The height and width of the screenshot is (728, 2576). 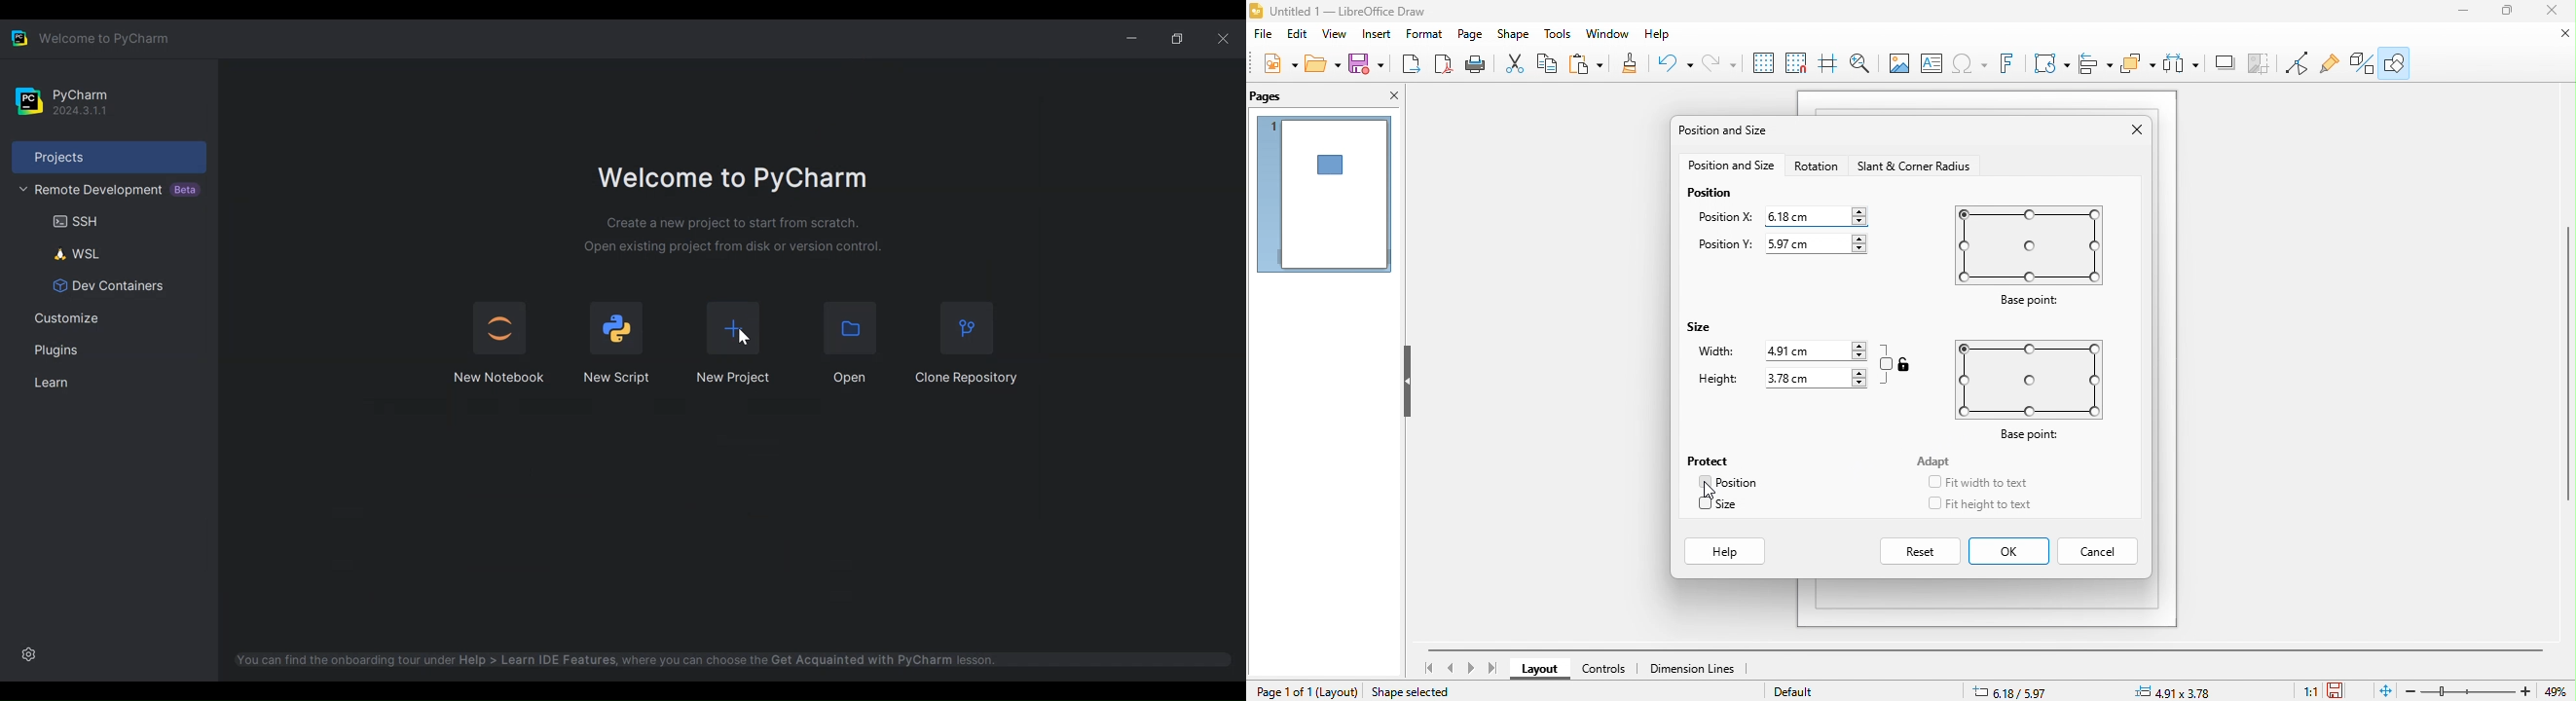 I want to click on 49, so click(x=2558, y=691).